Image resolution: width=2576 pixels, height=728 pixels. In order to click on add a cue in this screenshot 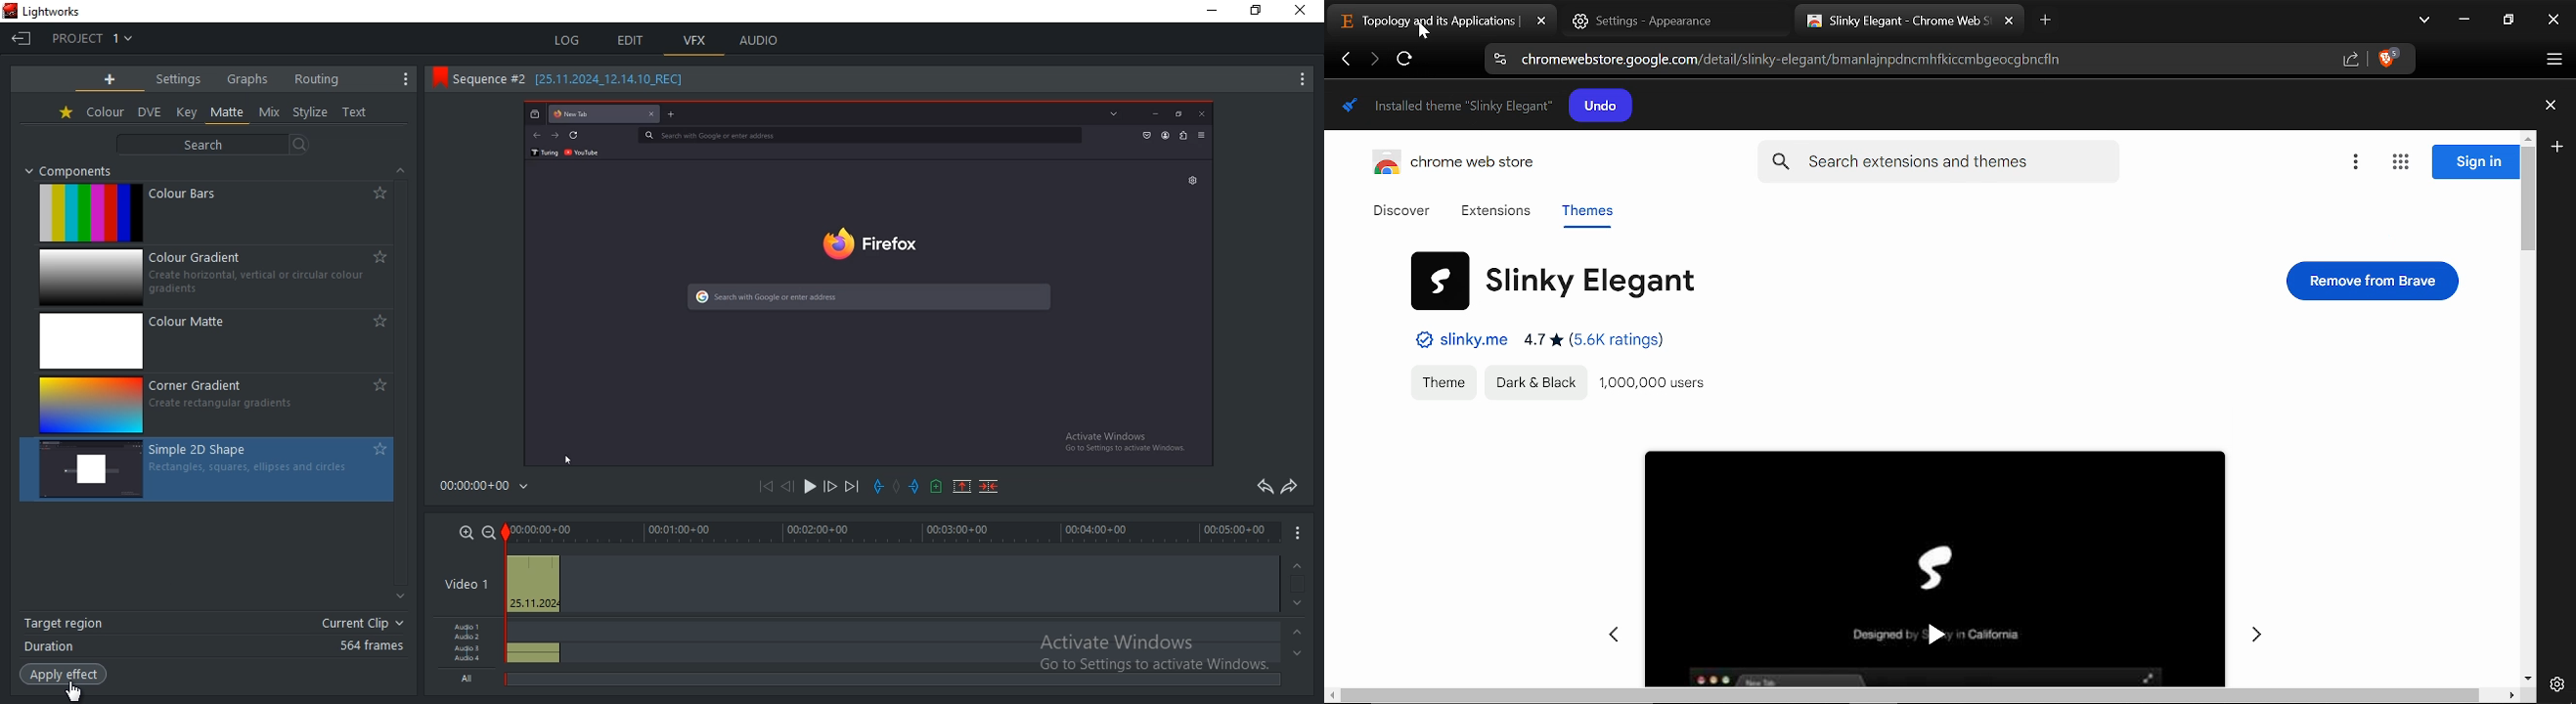, I will do `click(935, 488)`.